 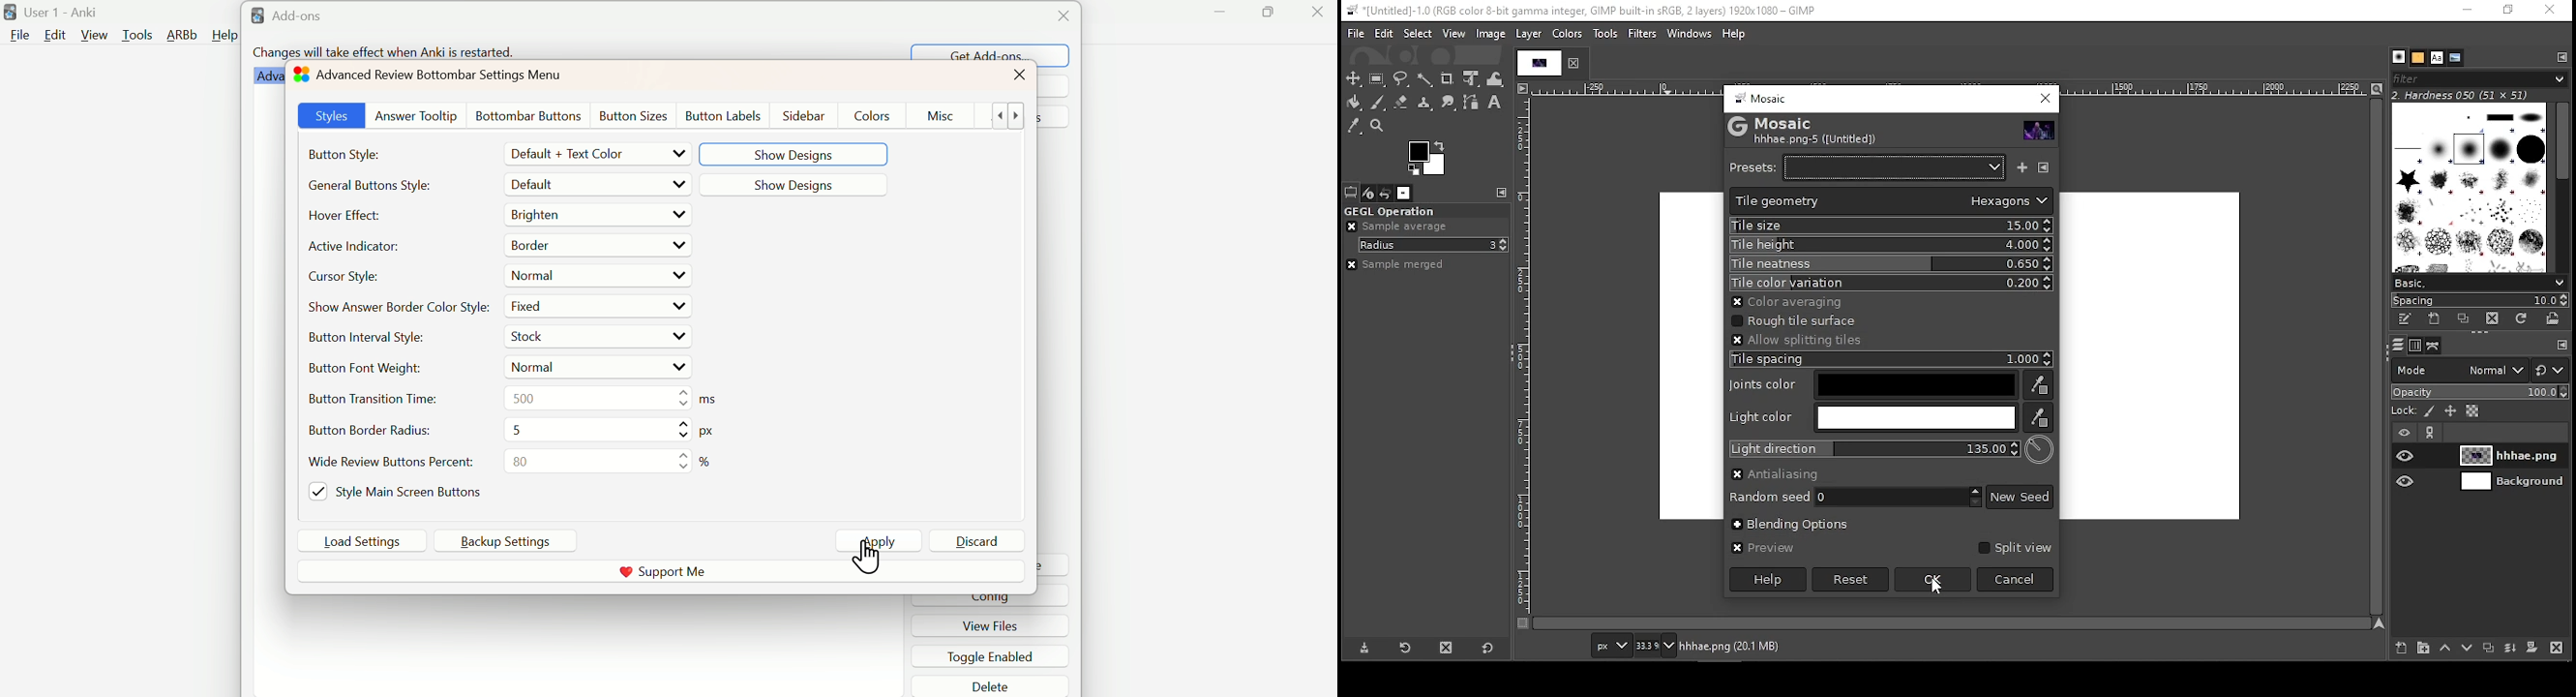 What do you see at coordinates (1354, 127) in the screenshot?
I see `color picker tool` at bounding box center [1354, 127].